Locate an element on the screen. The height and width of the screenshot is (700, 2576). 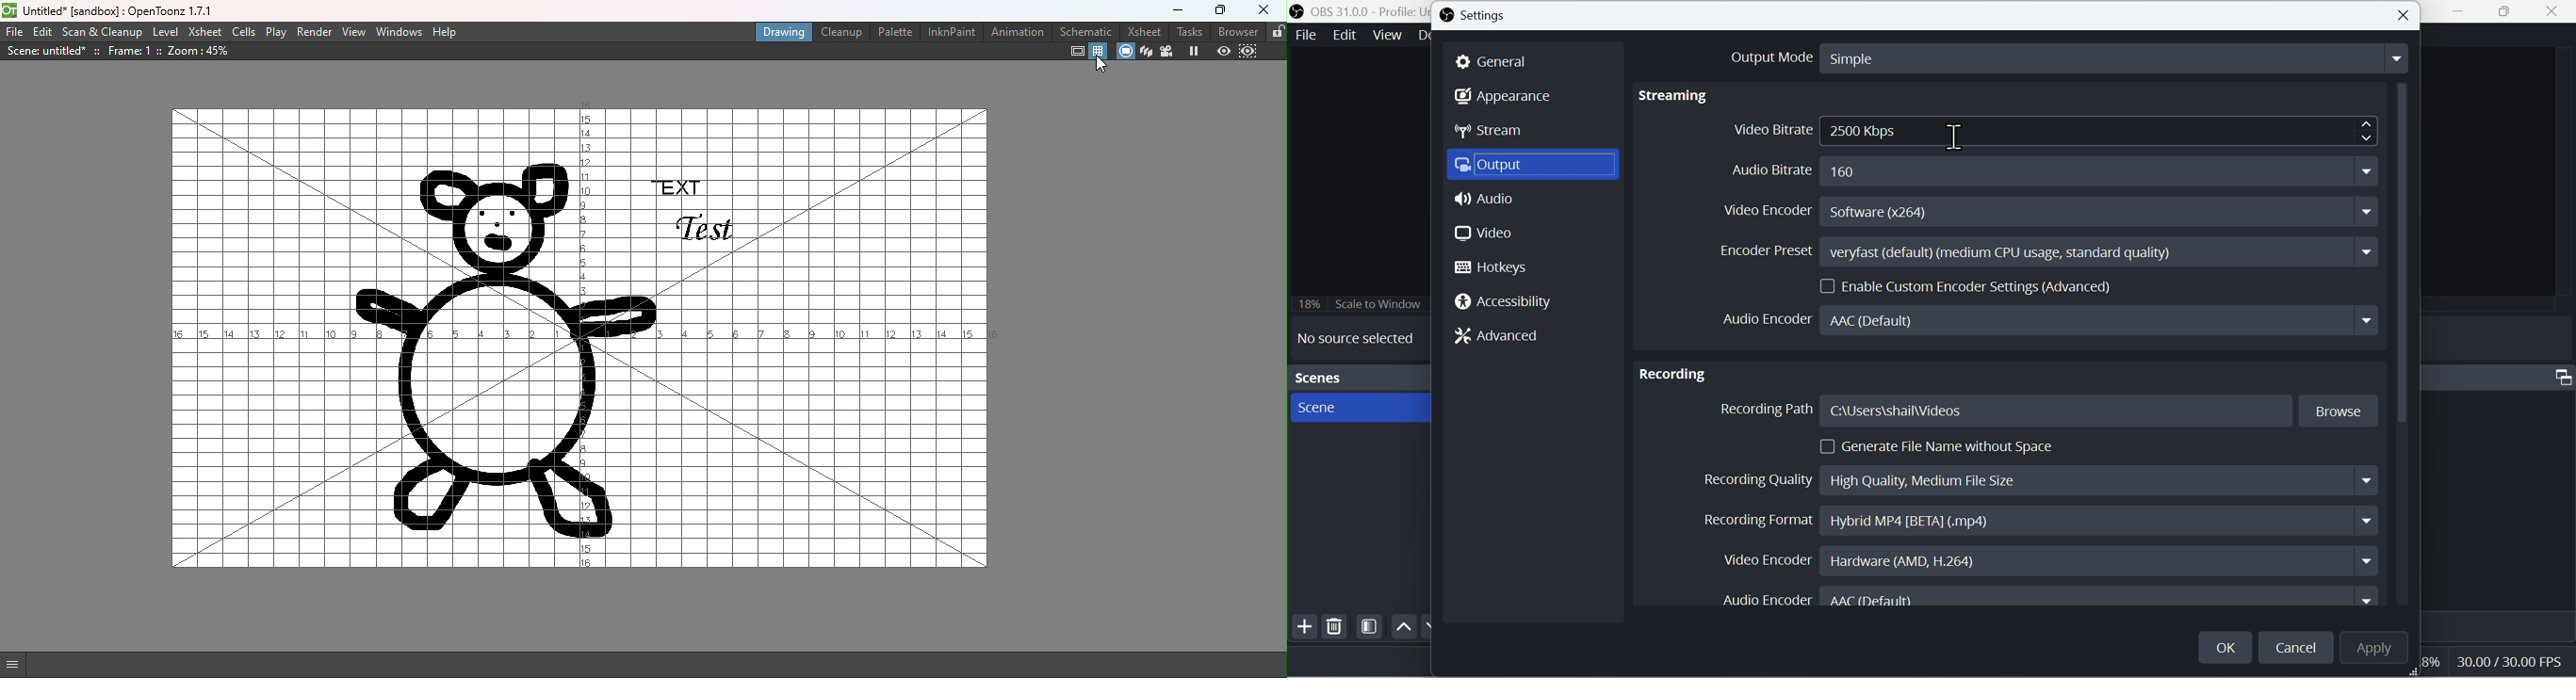
Generate File Name without Space is located at coordinates (1942, 446).